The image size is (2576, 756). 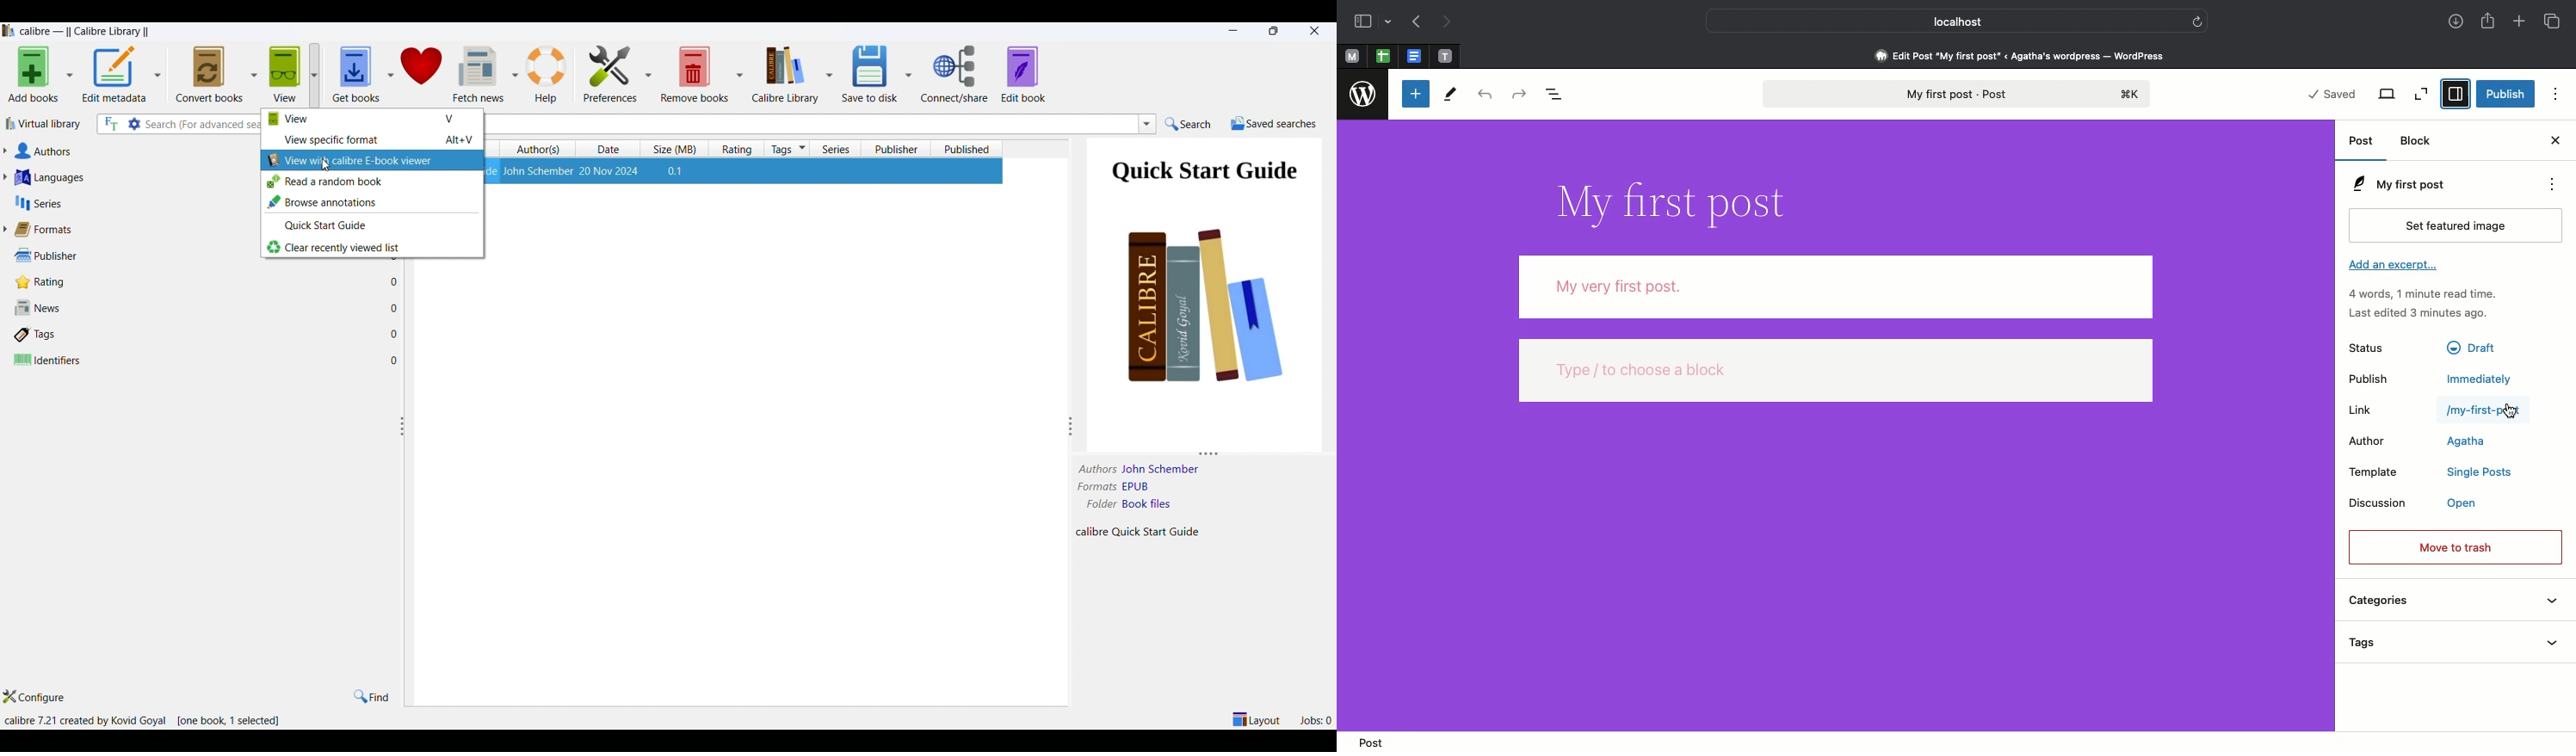 What do you see at coordinates (2456, 548) in the screenshot?
I see `Move to trash` at bounding box center [2456, 548].